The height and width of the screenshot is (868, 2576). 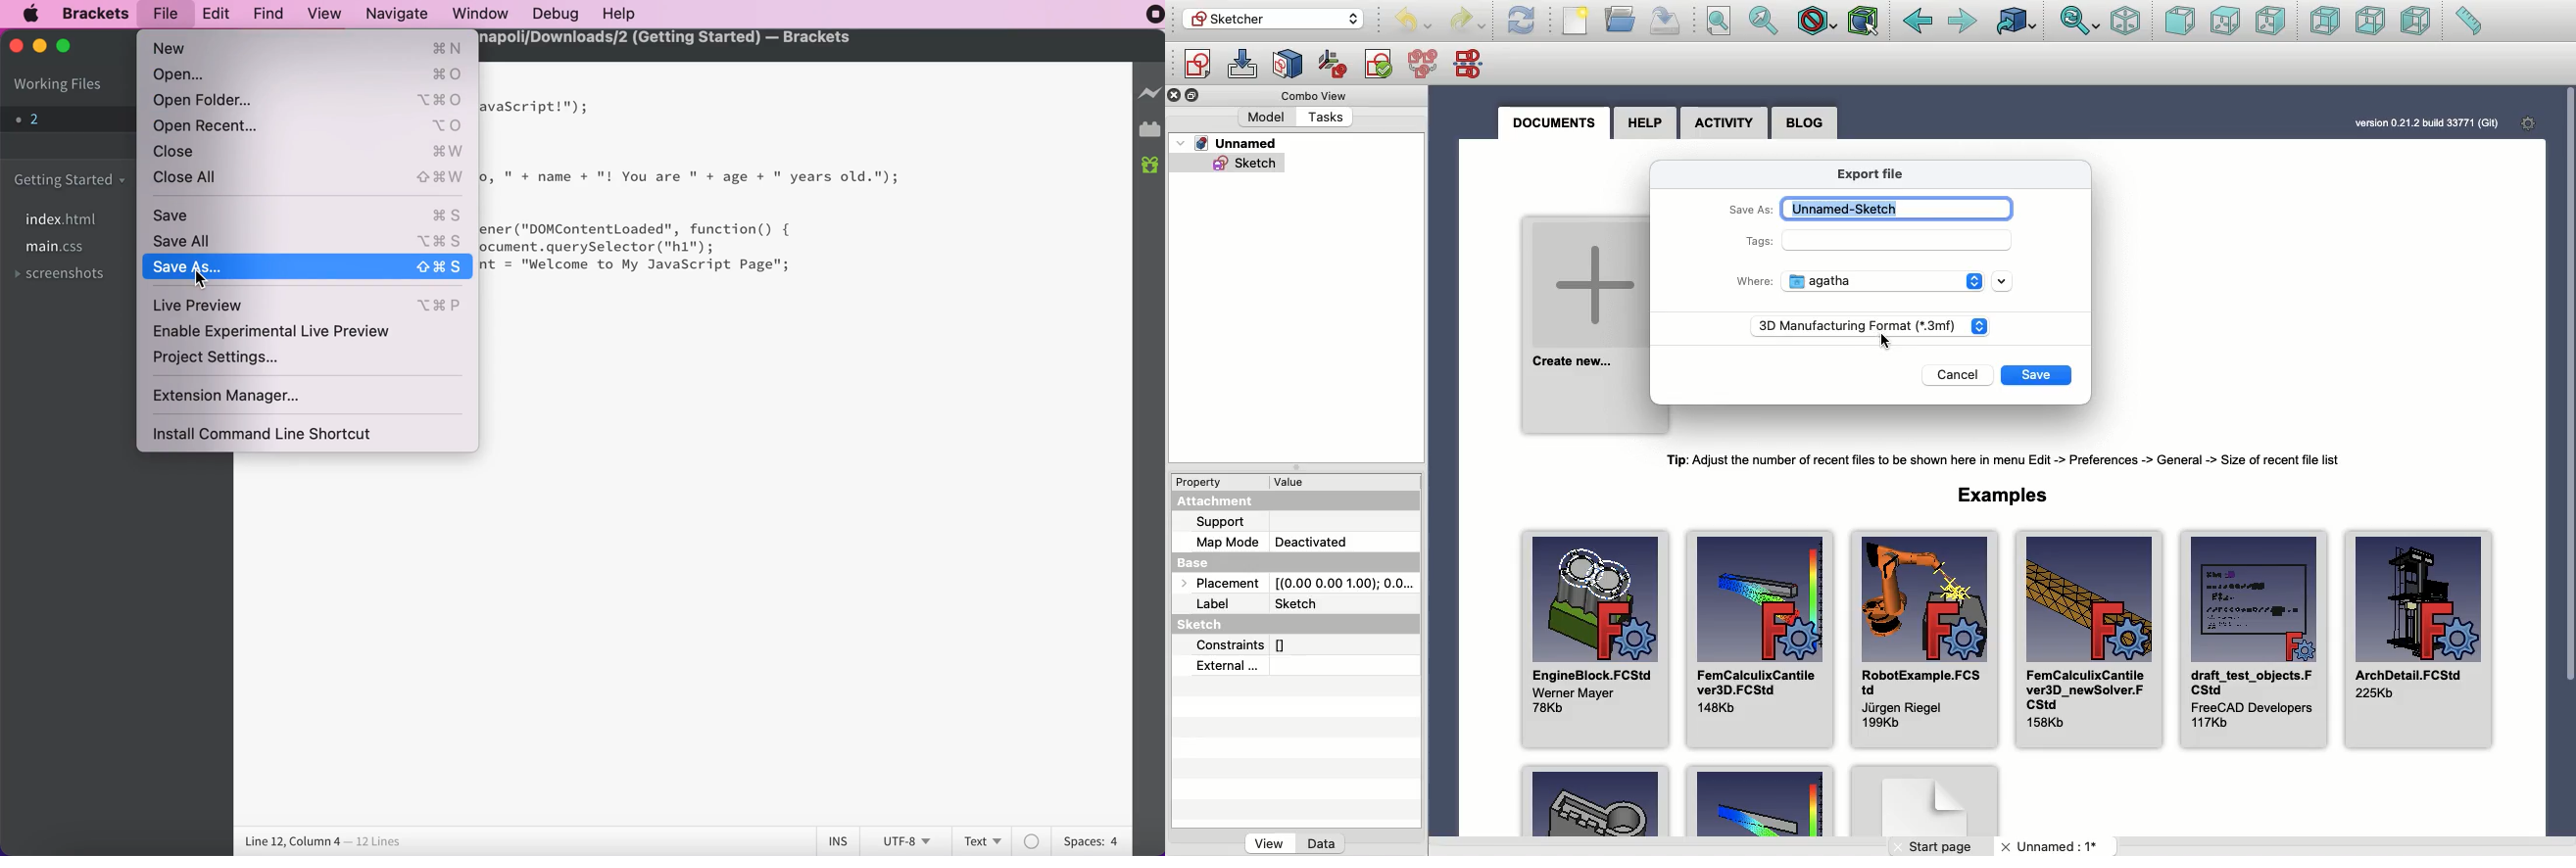 I want to click on new build of brackets, so click(x=1151, y=166).